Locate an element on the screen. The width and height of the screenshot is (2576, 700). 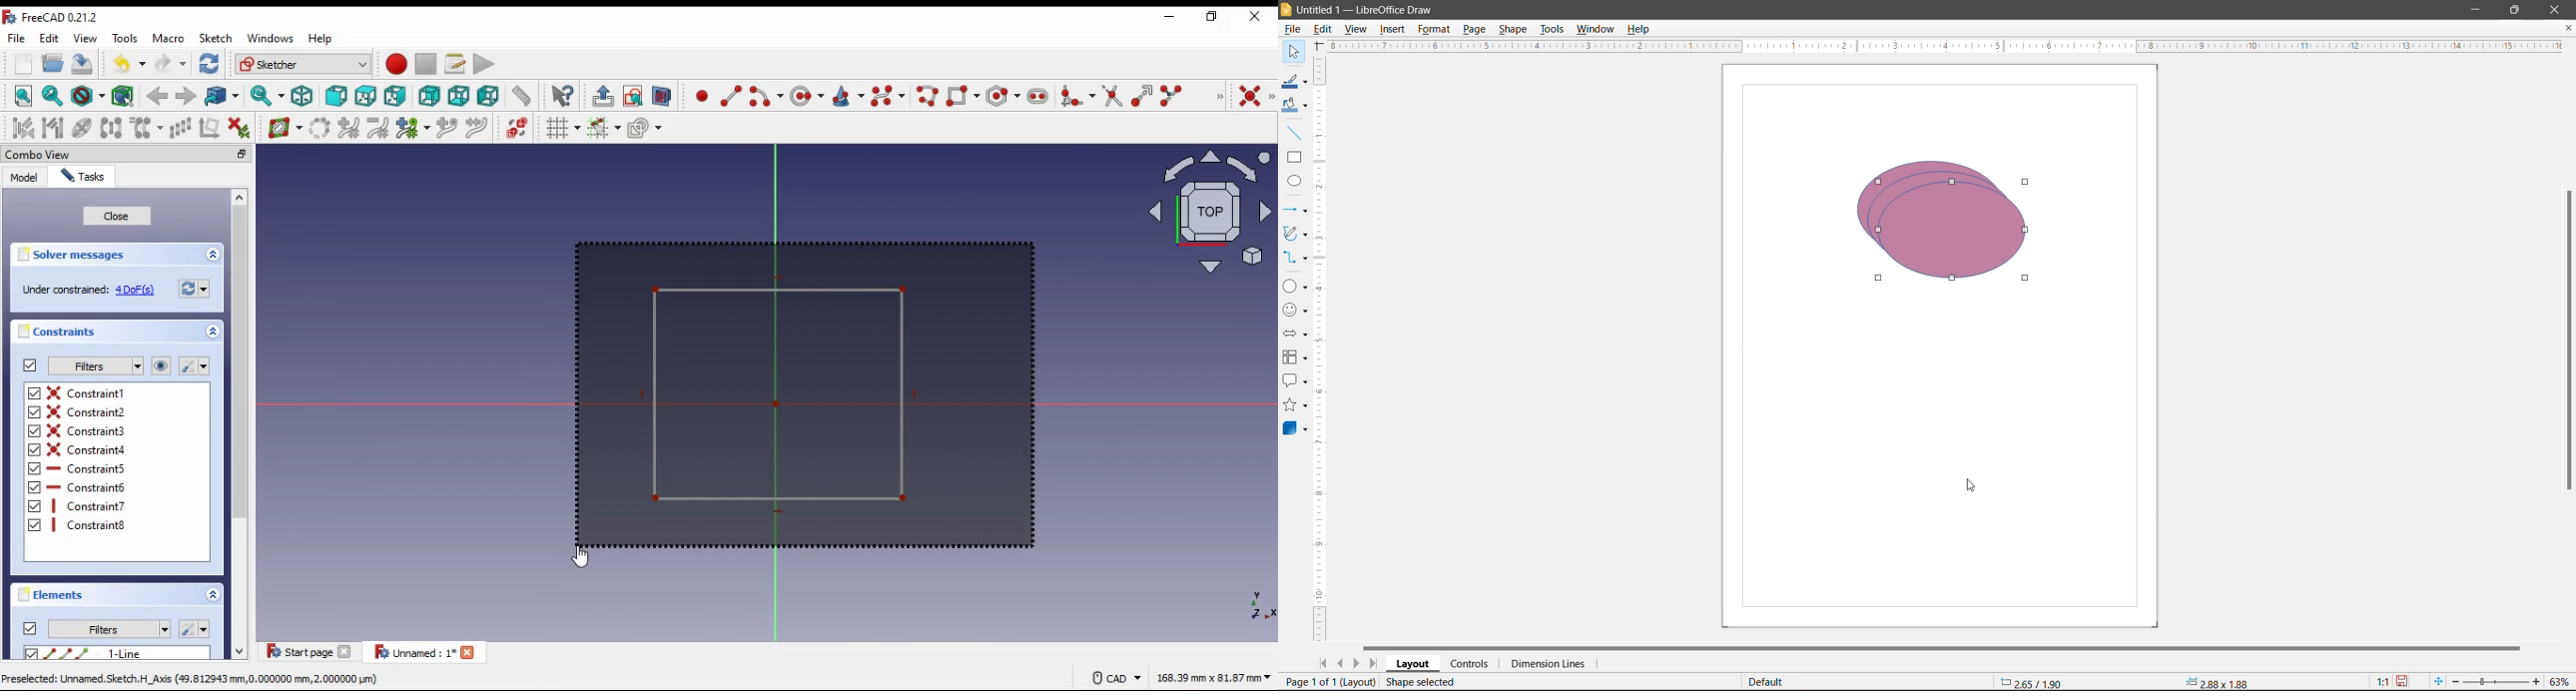
Minimize is located at coordinates (2477, 10).